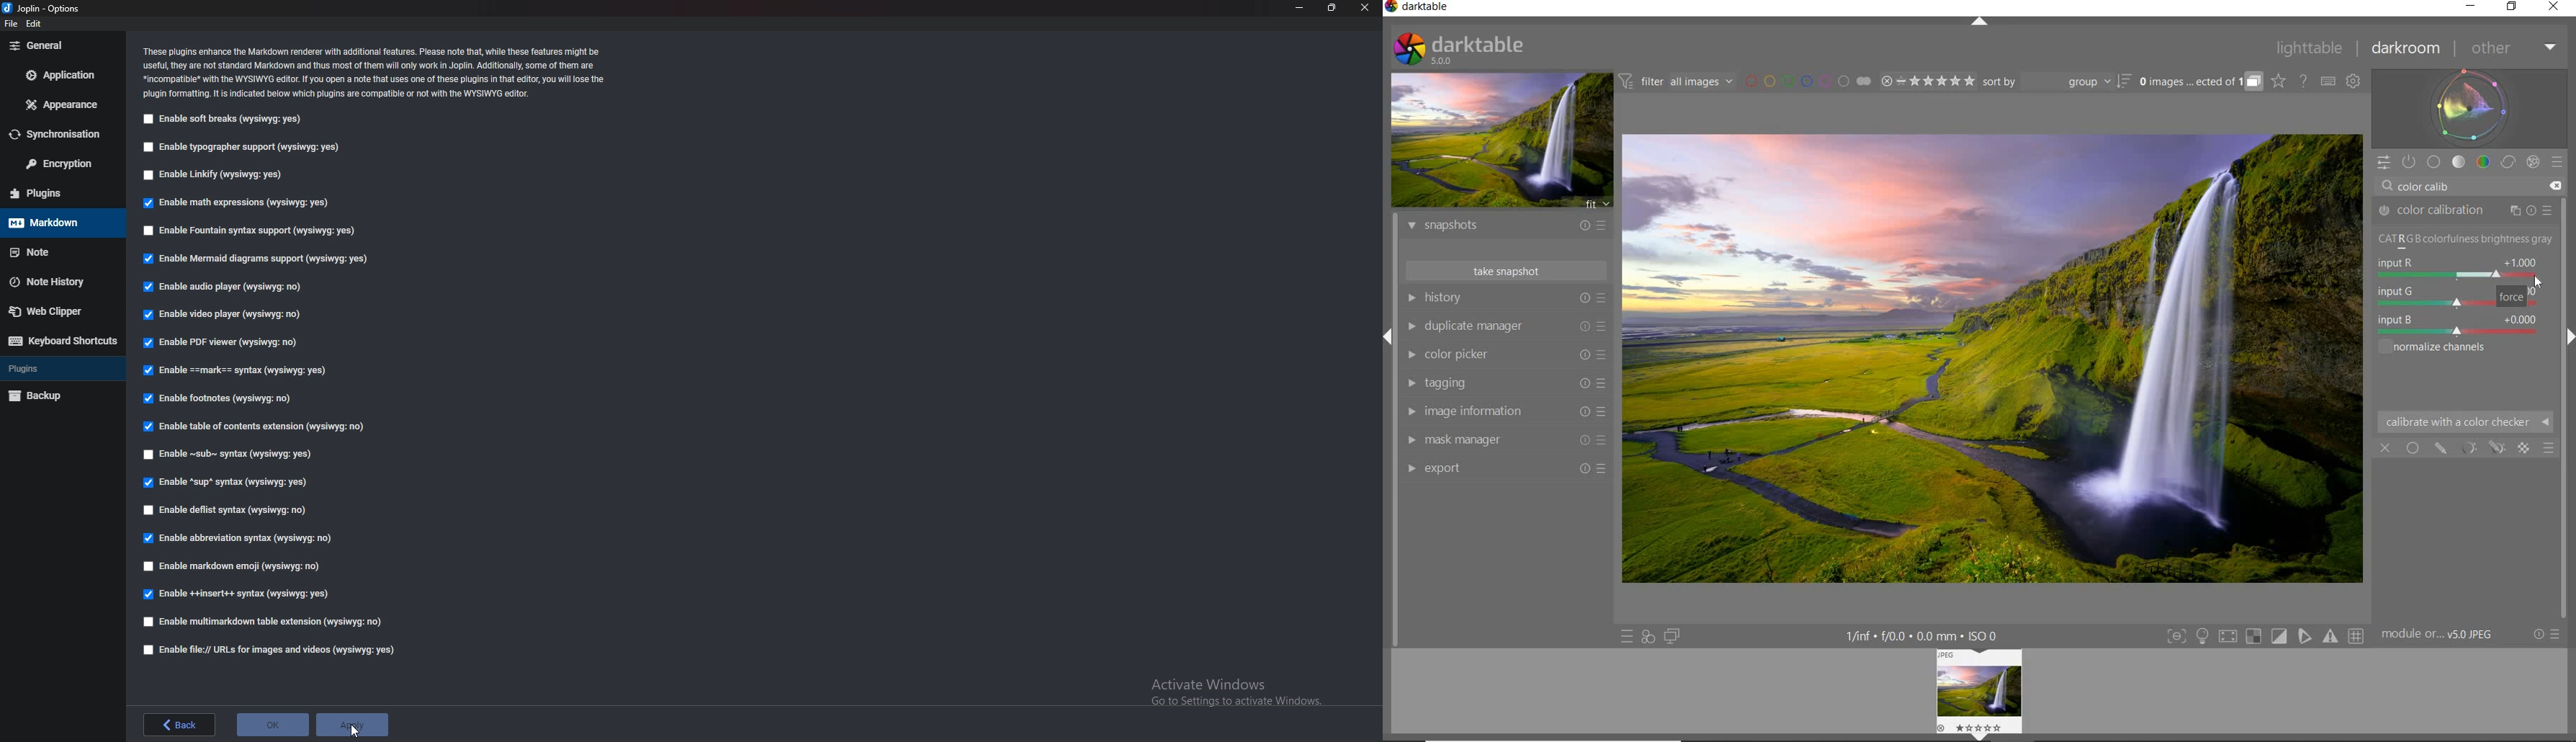  What do you see at coordinates (1626, 635) in the screenshot?
I see `QUICK ACCESS TO PRESET` at bounding box center [1626, 635].